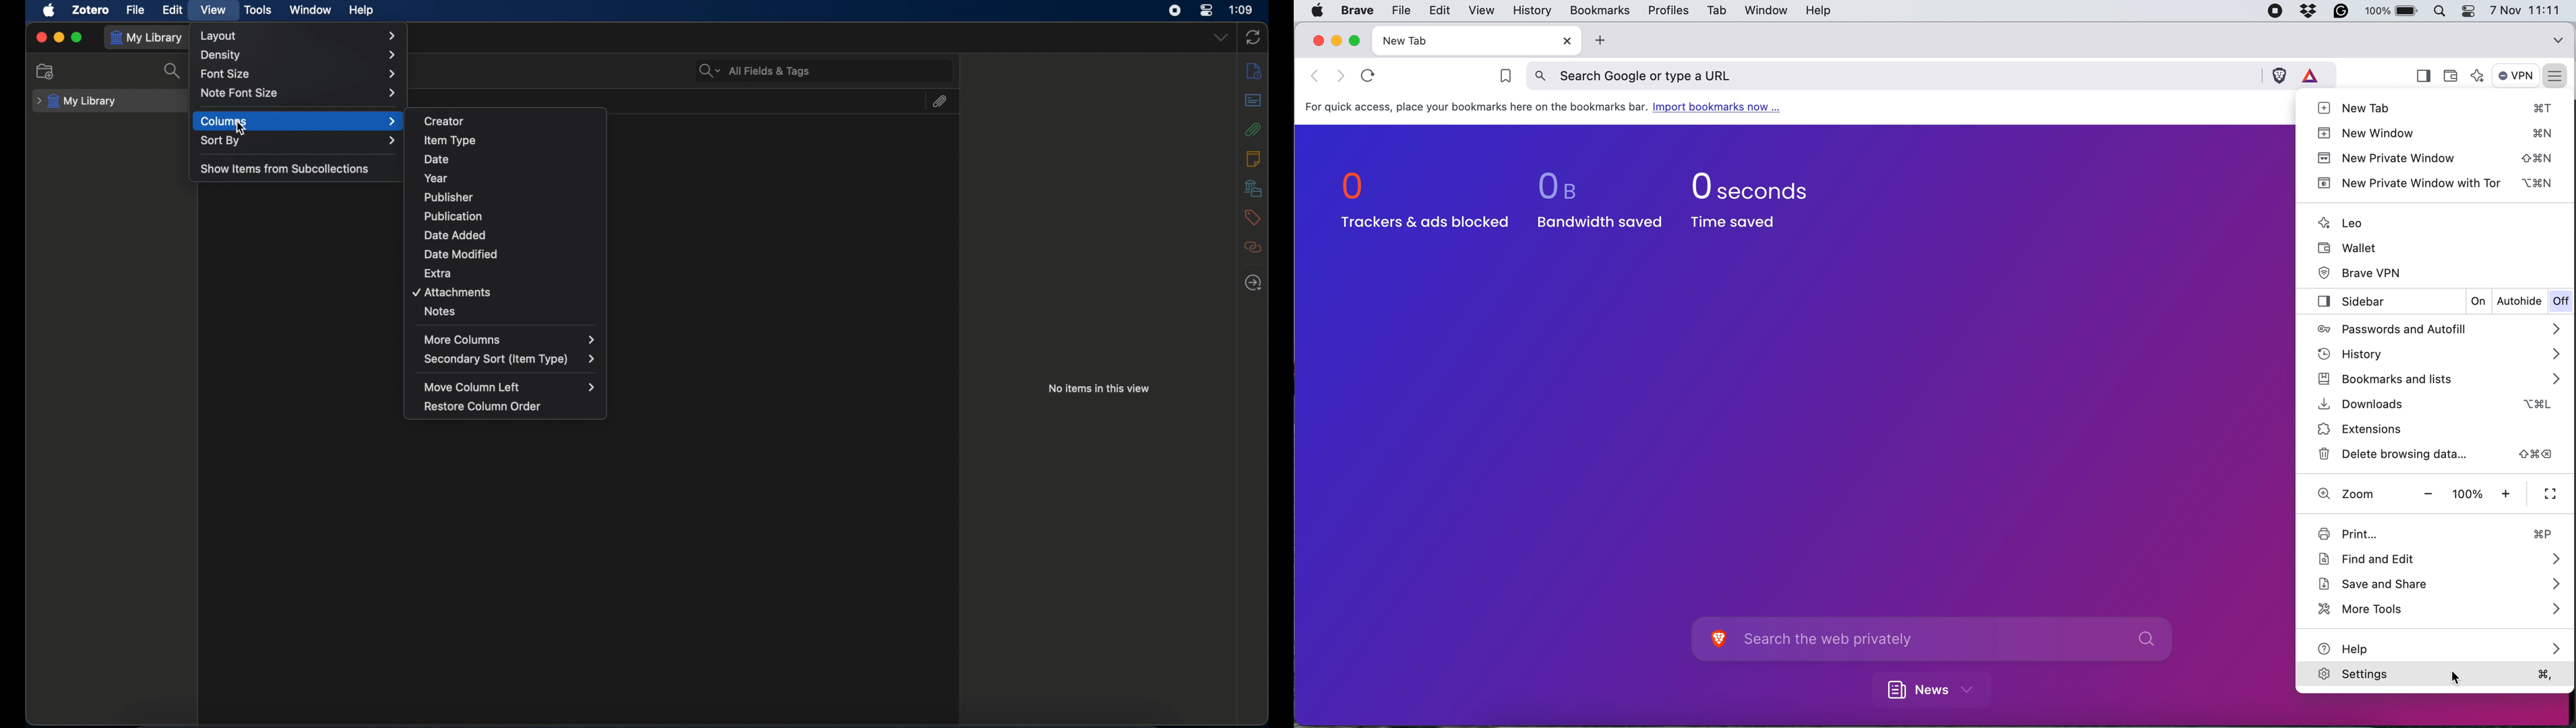 This screenshot has width=2576, height=728. What do you see at coordinates (2315, 74) in the screenshot?
I see `rewards` at bounding box center [2315, 74].